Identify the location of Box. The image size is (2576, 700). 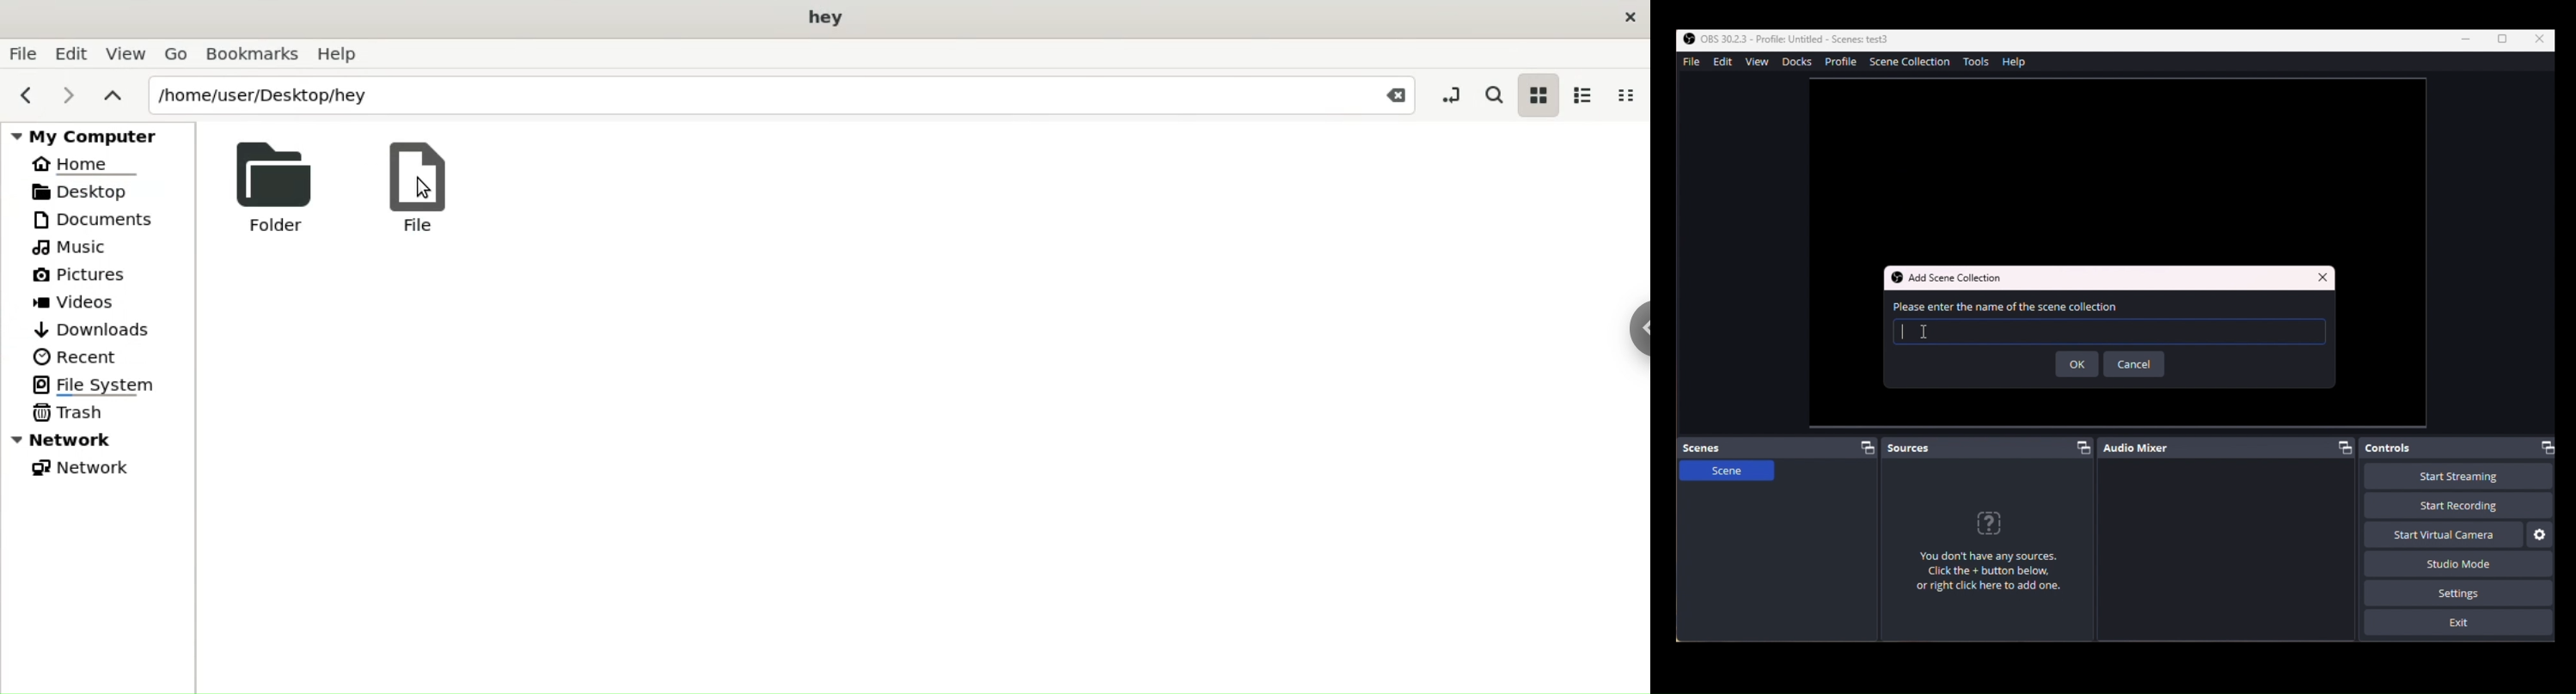
(2504, 40).